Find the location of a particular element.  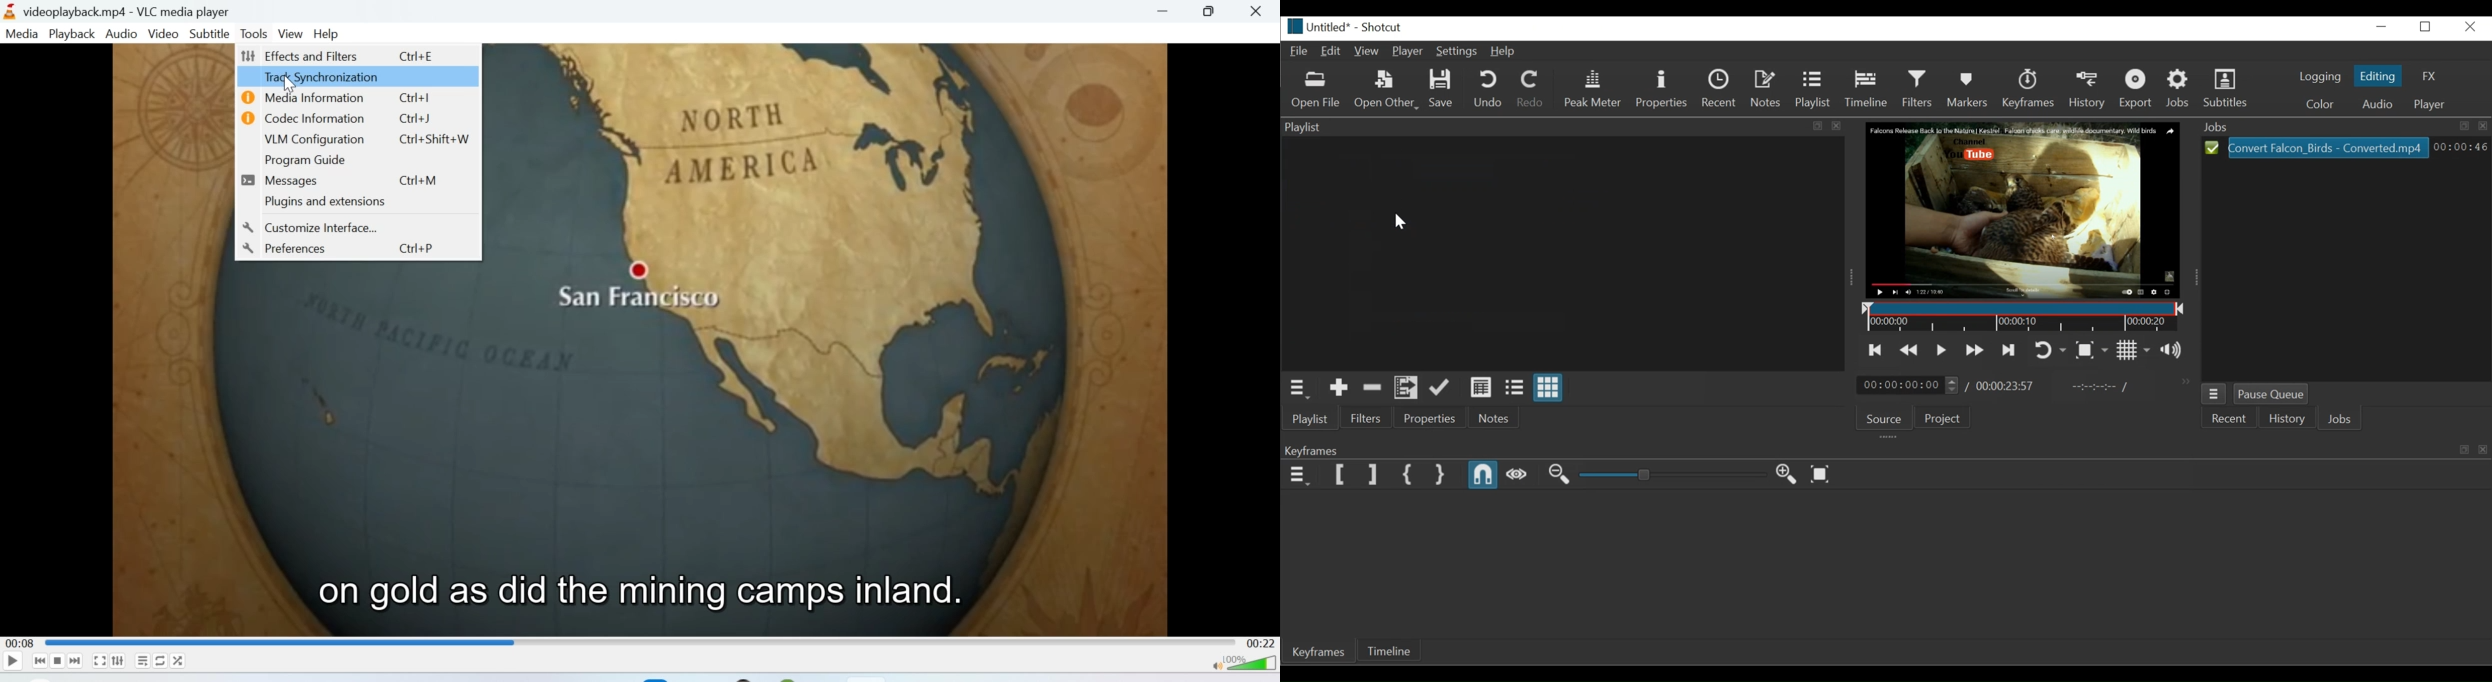

Notes is located at coordinates (1493, 419).